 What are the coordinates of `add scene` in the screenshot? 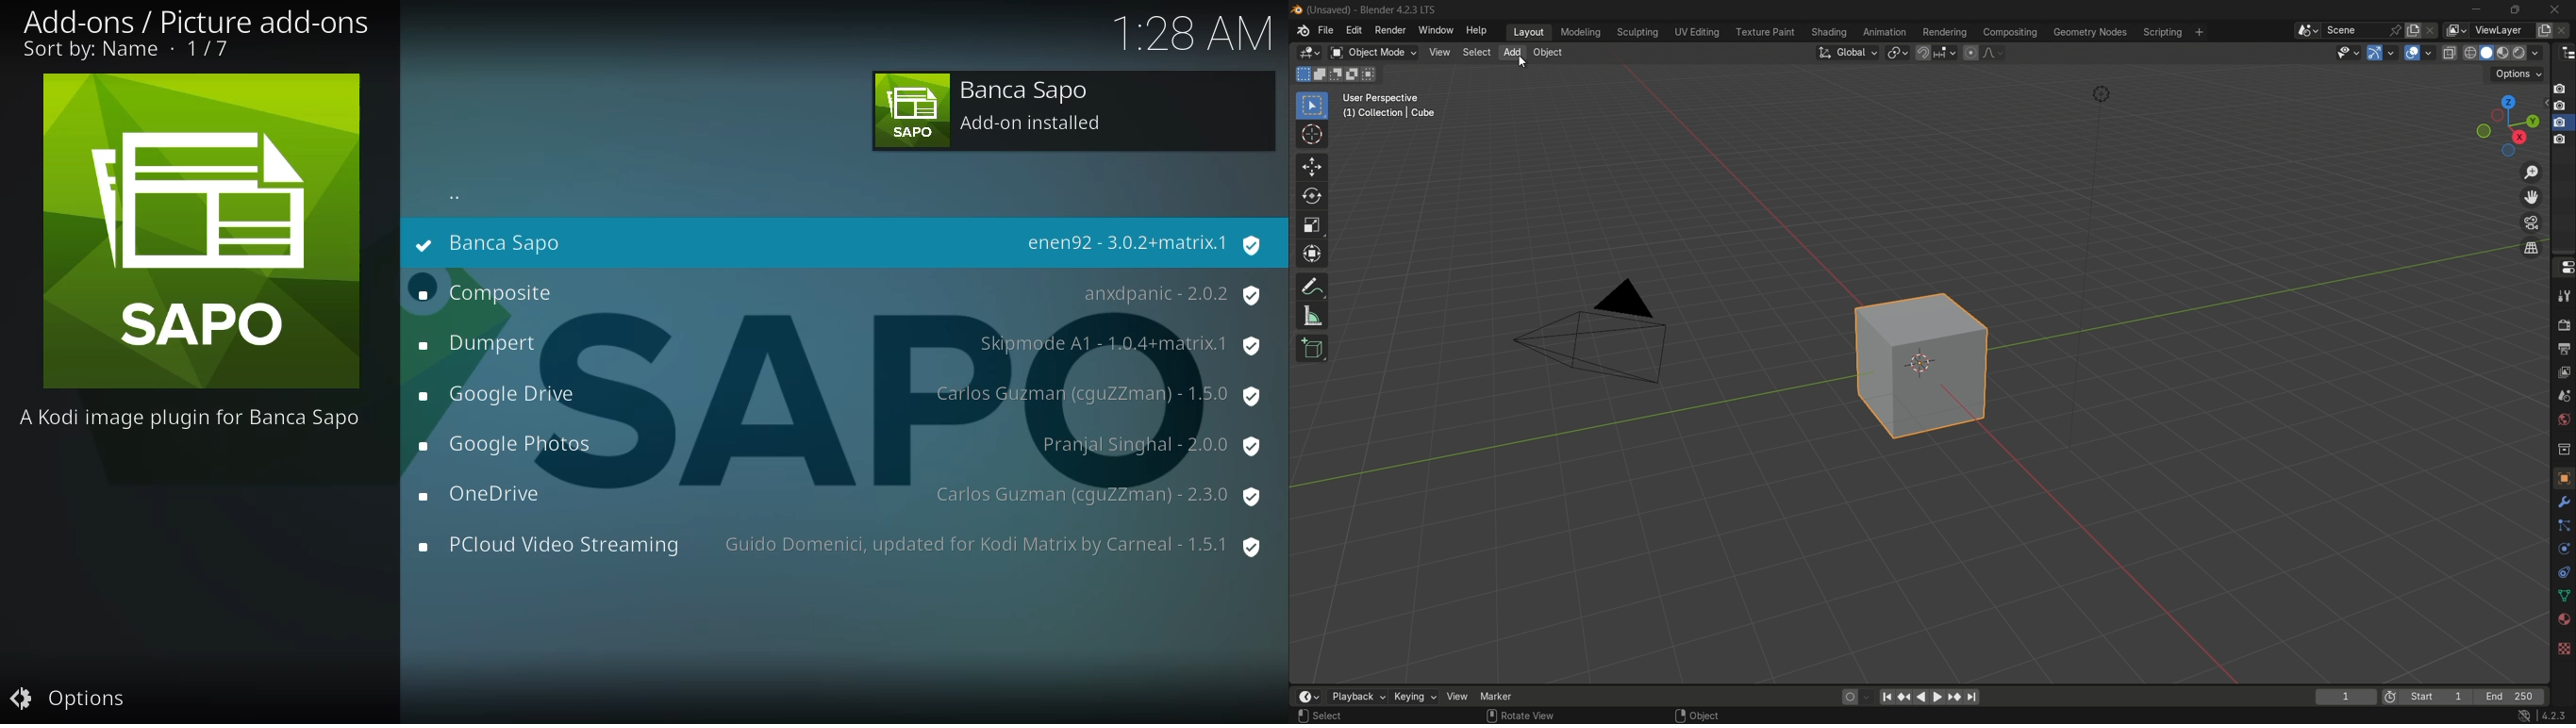 It's located at (2413, 31).